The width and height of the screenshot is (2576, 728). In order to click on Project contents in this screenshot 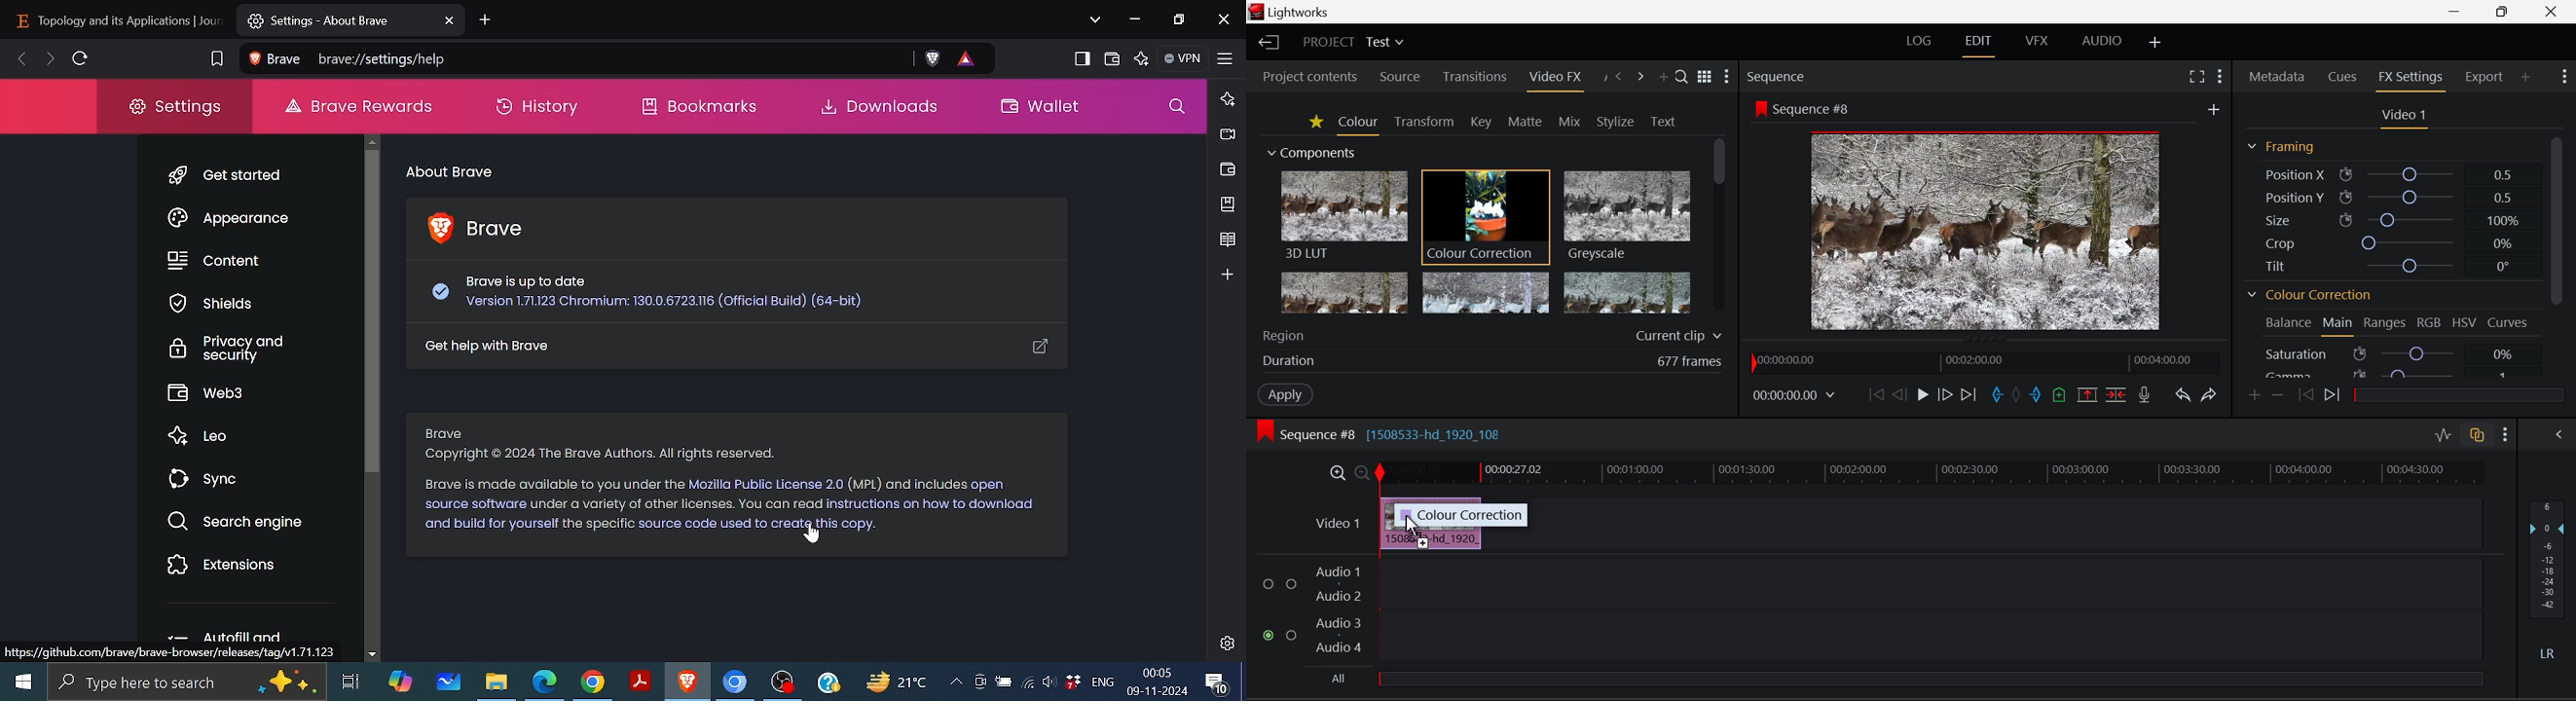, I will do `click(1305, 76)`.